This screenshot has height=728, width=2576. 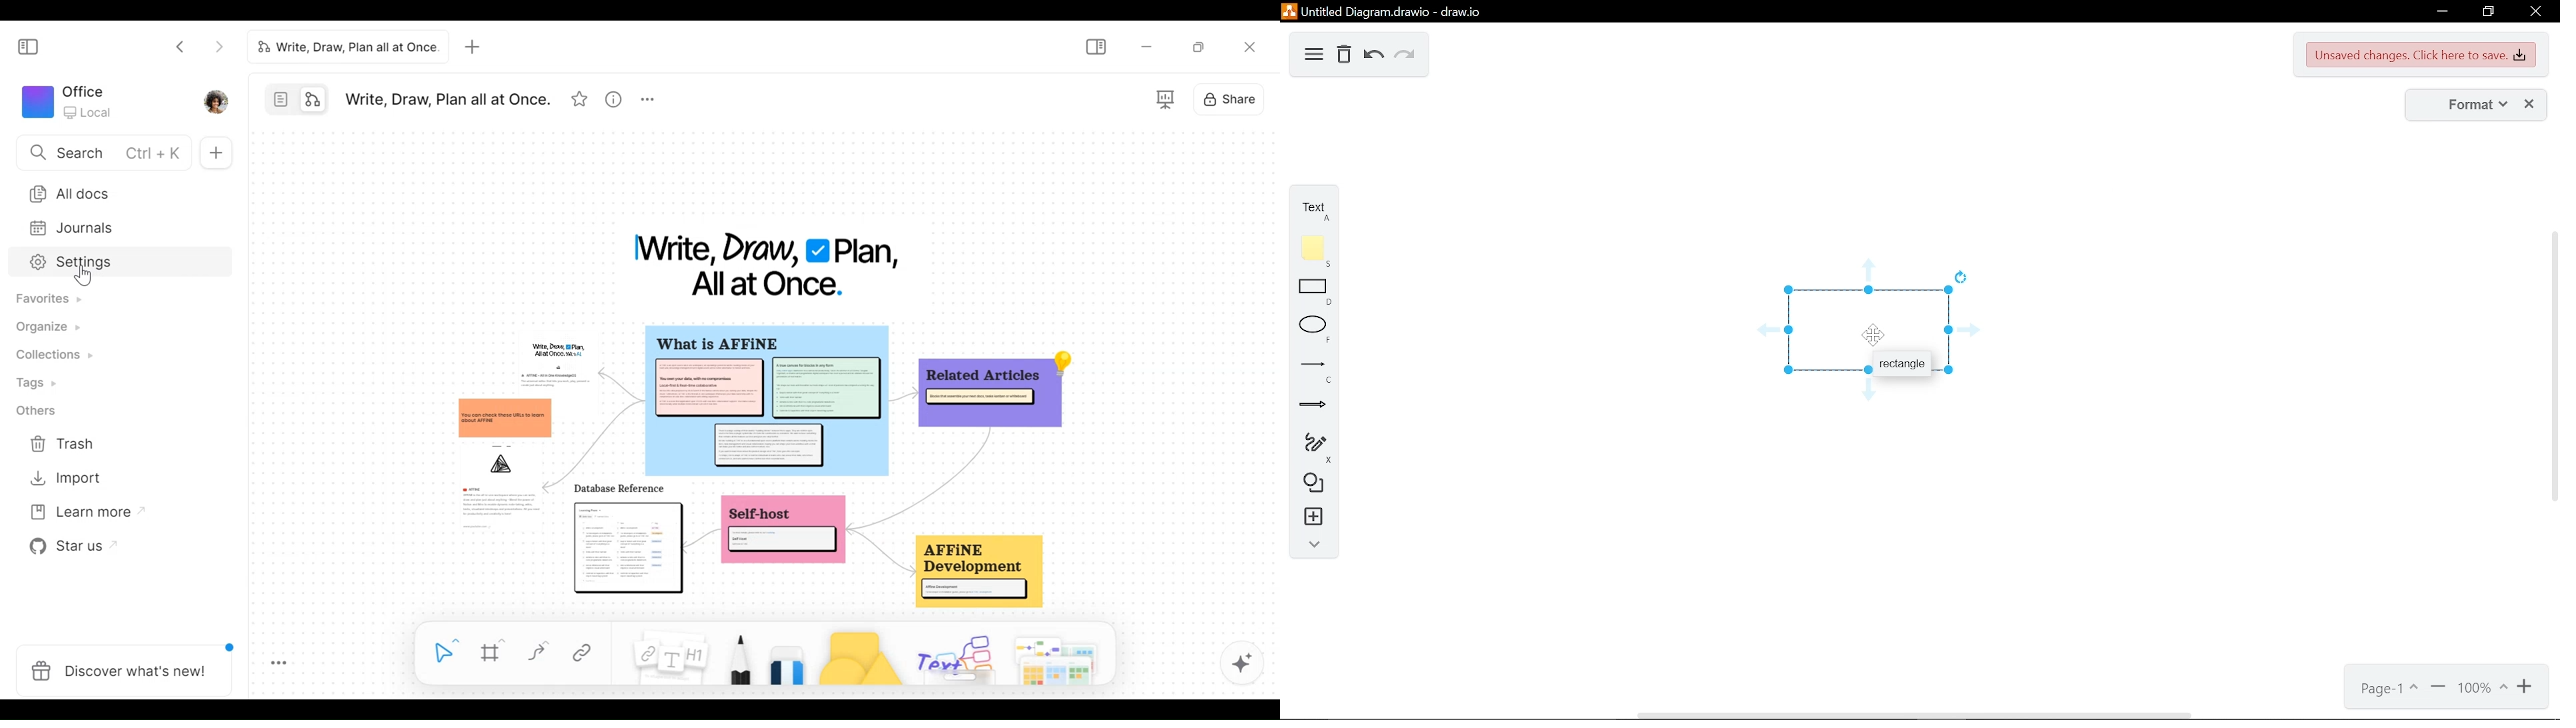 What do you see at coordinates (1962, 276) in the screenshot?
I see `rotate current diagram` at bounding box center [1962, 276].